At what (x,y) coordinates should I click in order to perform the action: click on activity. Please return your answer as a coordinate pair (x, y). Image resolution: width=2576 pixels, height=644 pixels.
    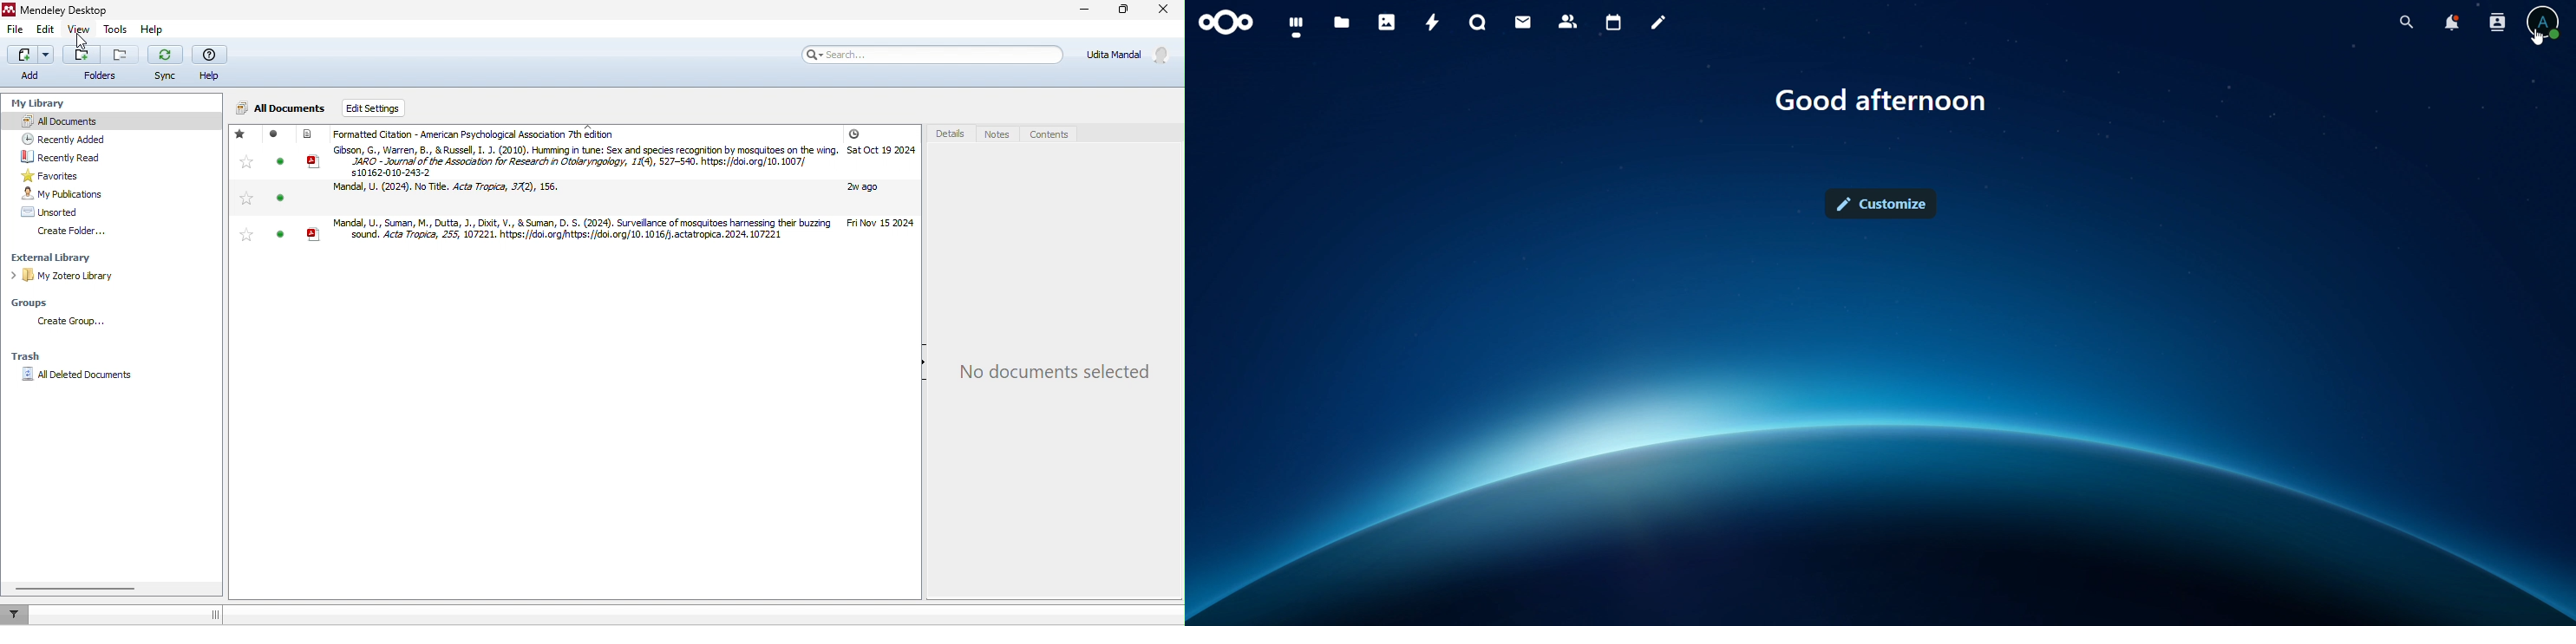
    Looking at the image, I should click on (1433, 22).